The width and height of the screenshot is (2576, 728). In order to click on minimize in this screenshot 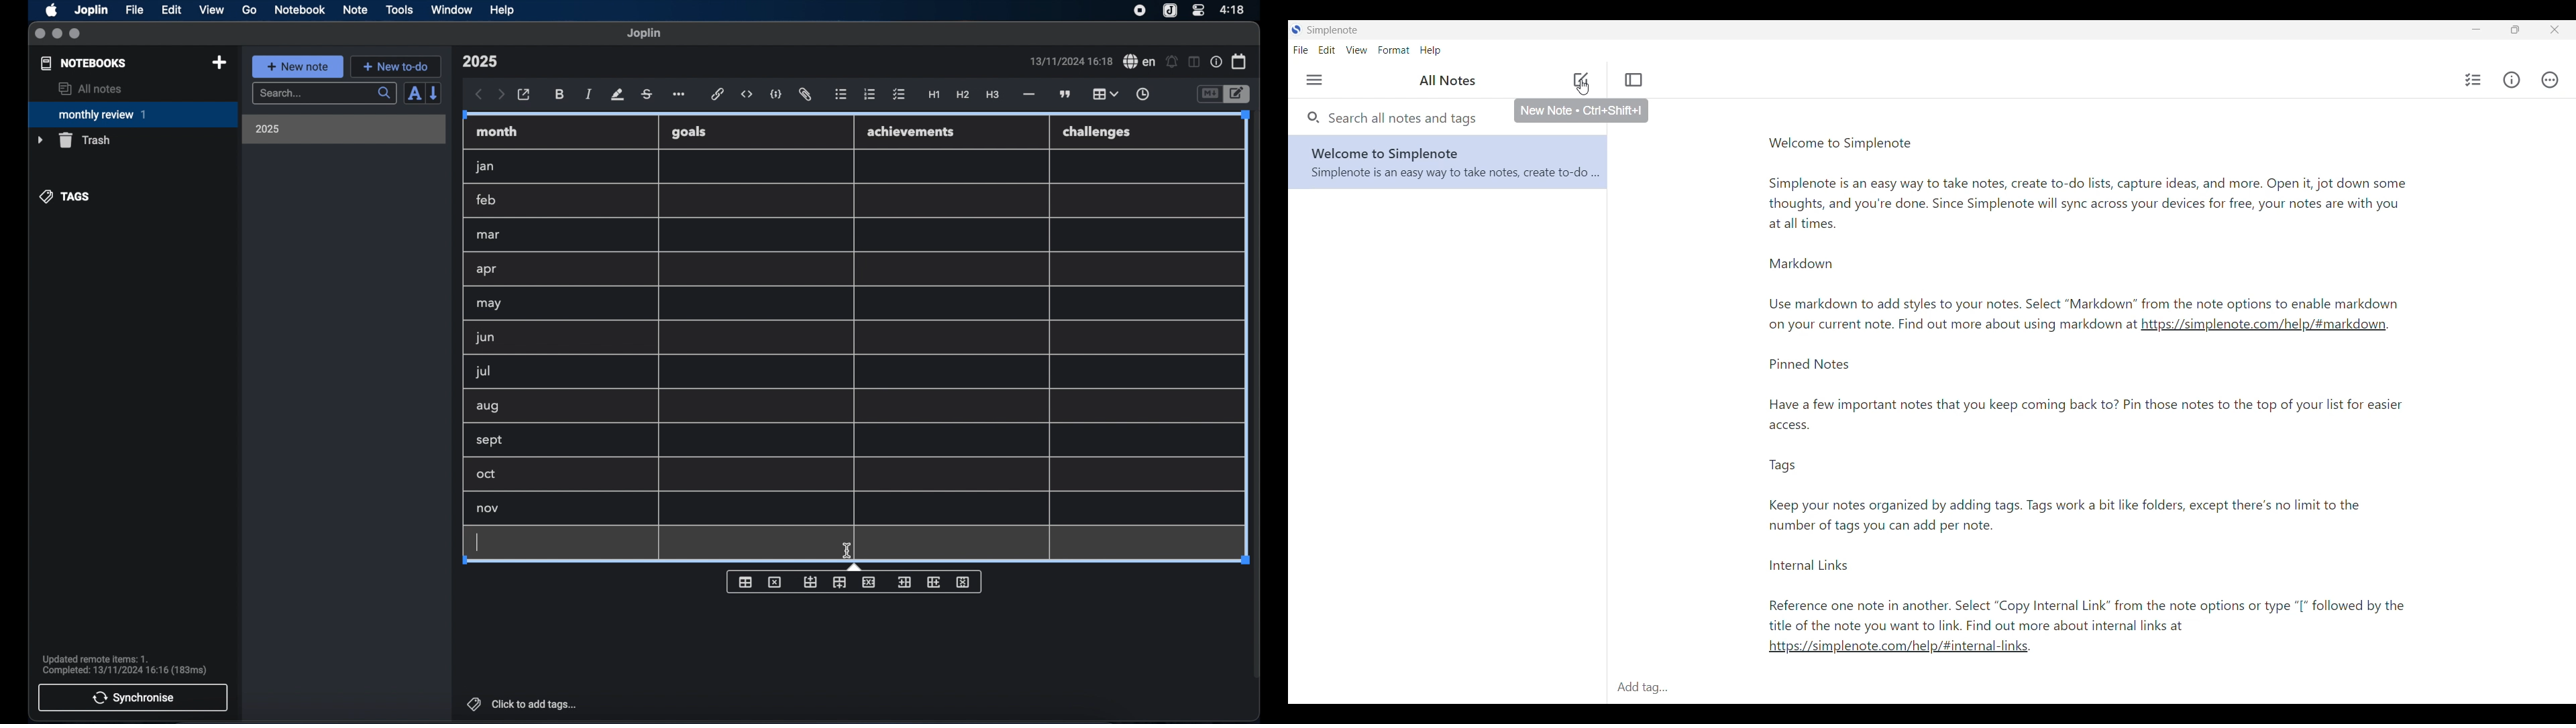, I will do `click(57, 34)`.